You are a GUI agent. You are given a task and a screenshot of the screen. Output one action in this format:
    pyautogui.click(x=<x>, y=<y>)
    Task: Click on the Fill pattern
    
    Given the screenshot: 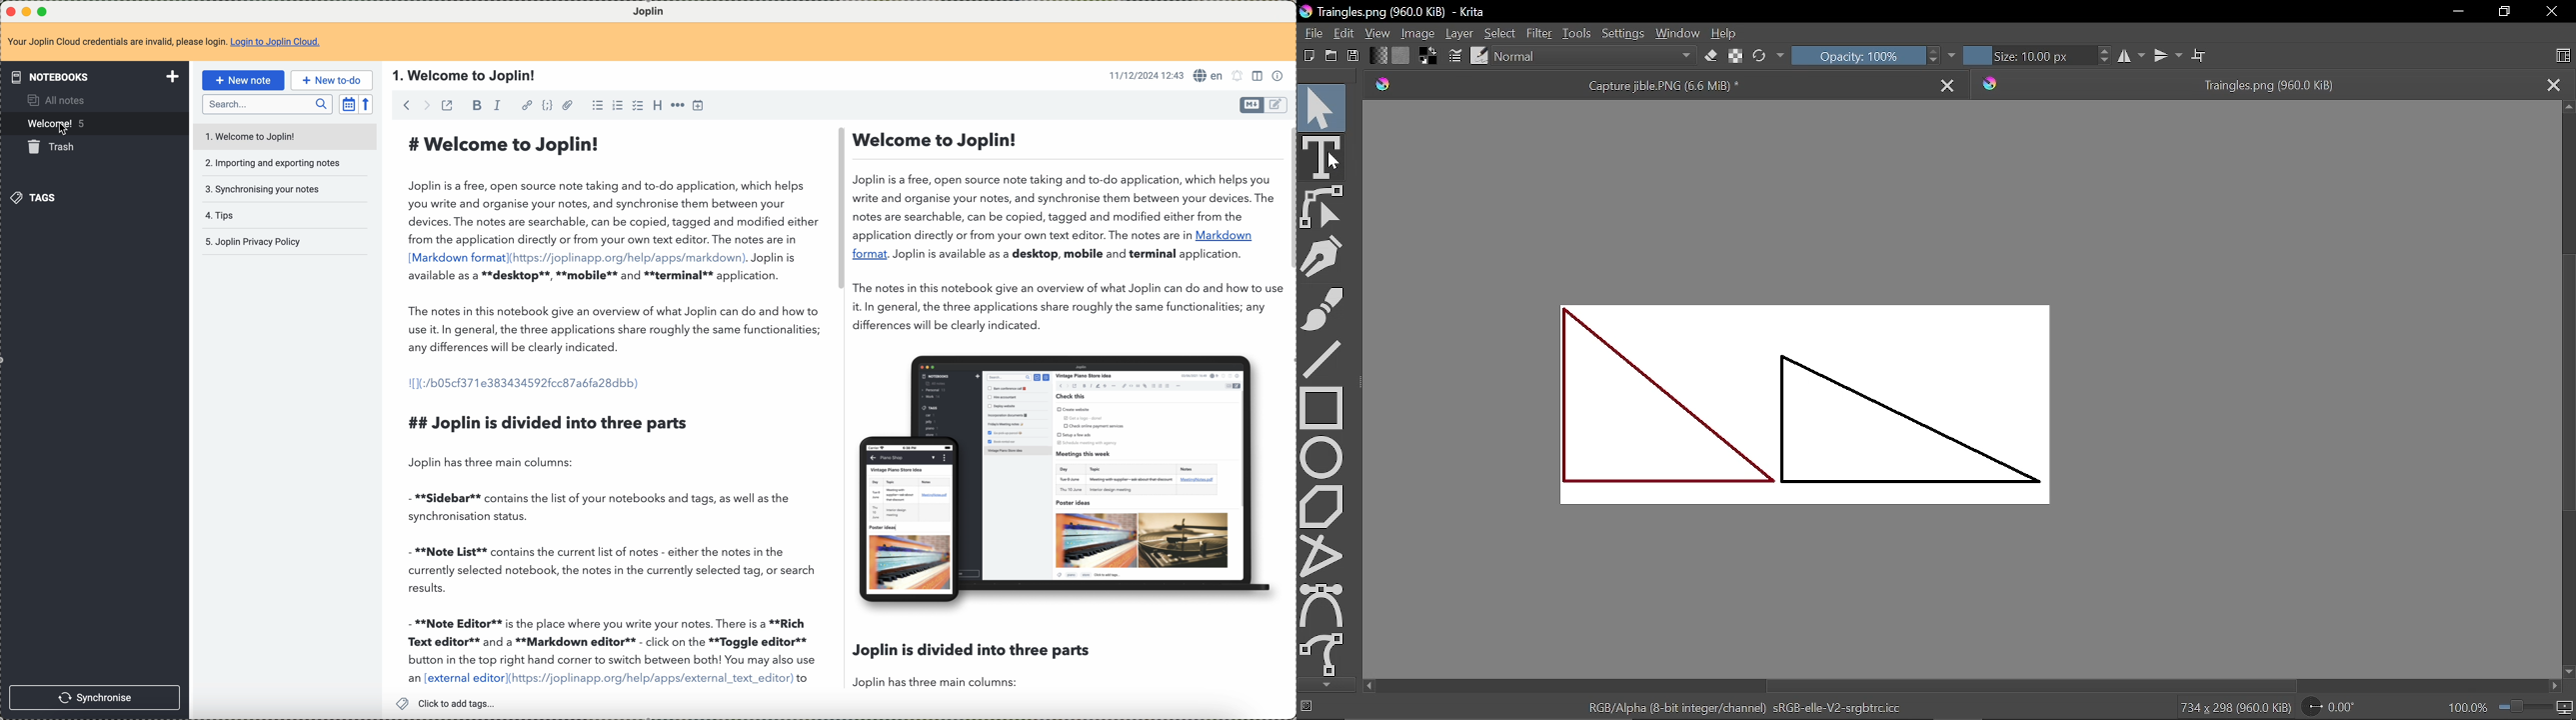 What is the action you would take?
    pyautogui.click(x=1400, y=56)
    